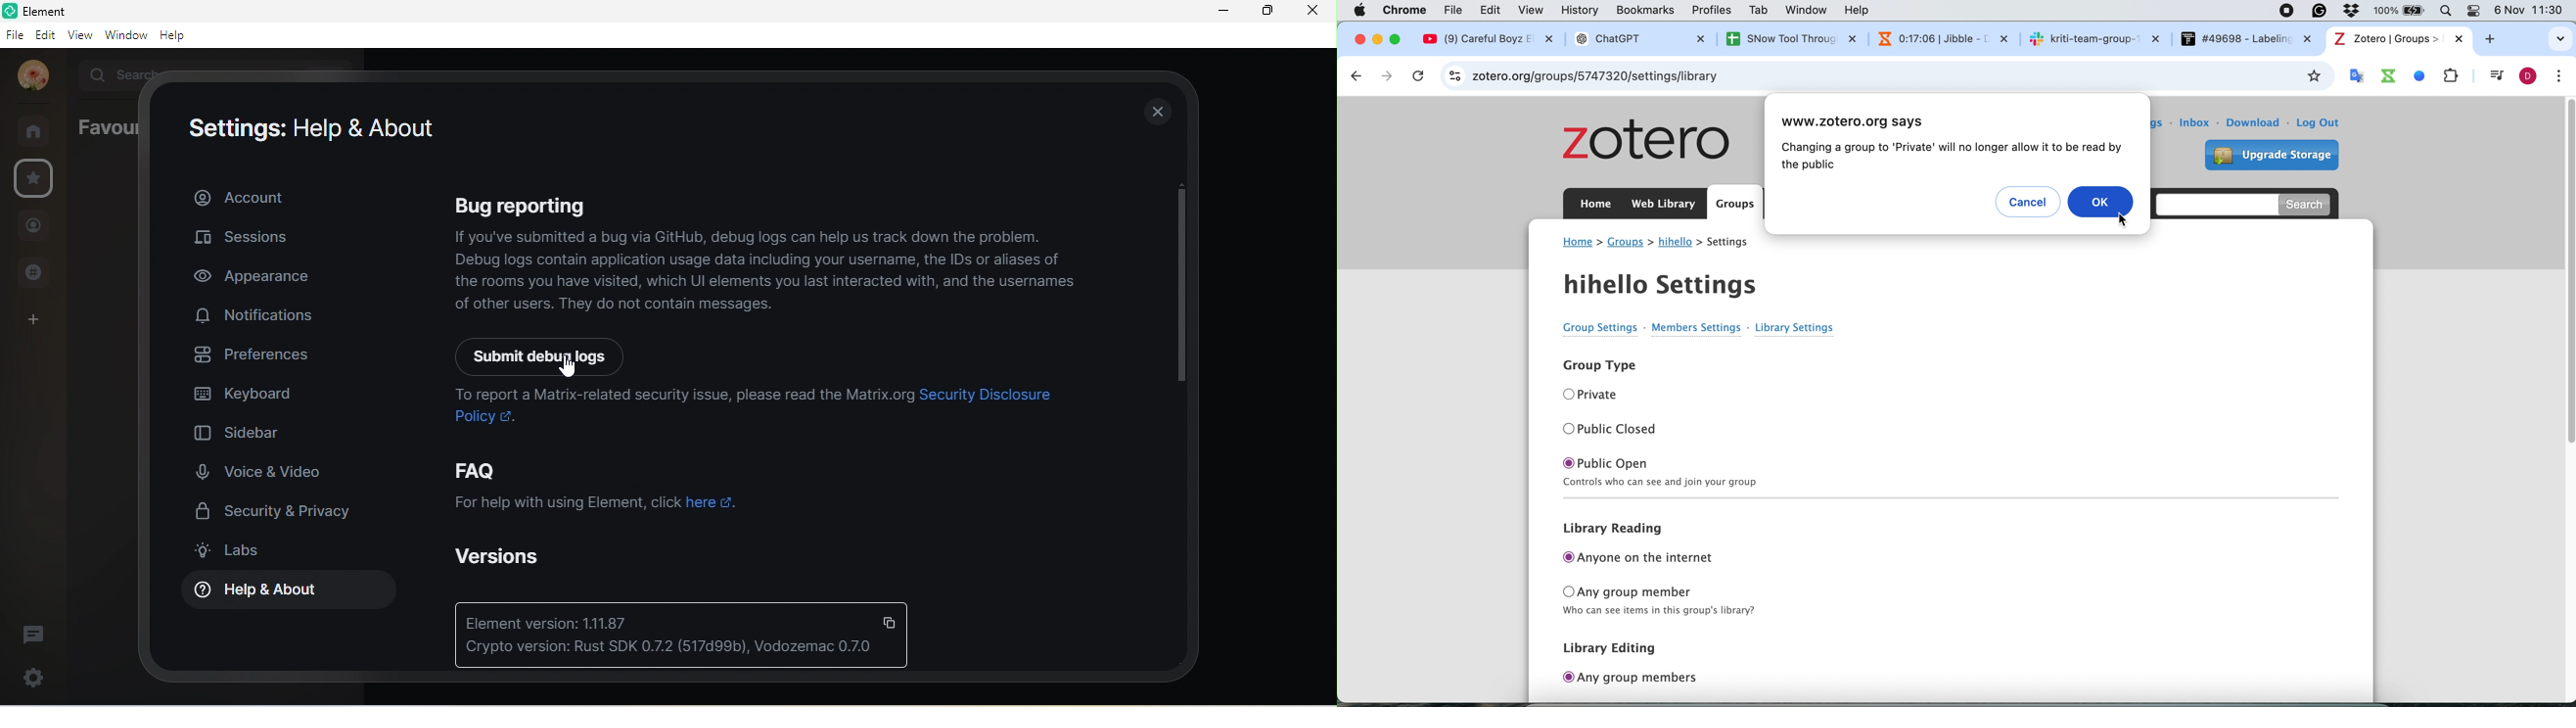 The width and height of the screenshot is (2576, 728). Describe the element at coordinates (1399, 38) in the screenshot. I see `maximise` at that location.